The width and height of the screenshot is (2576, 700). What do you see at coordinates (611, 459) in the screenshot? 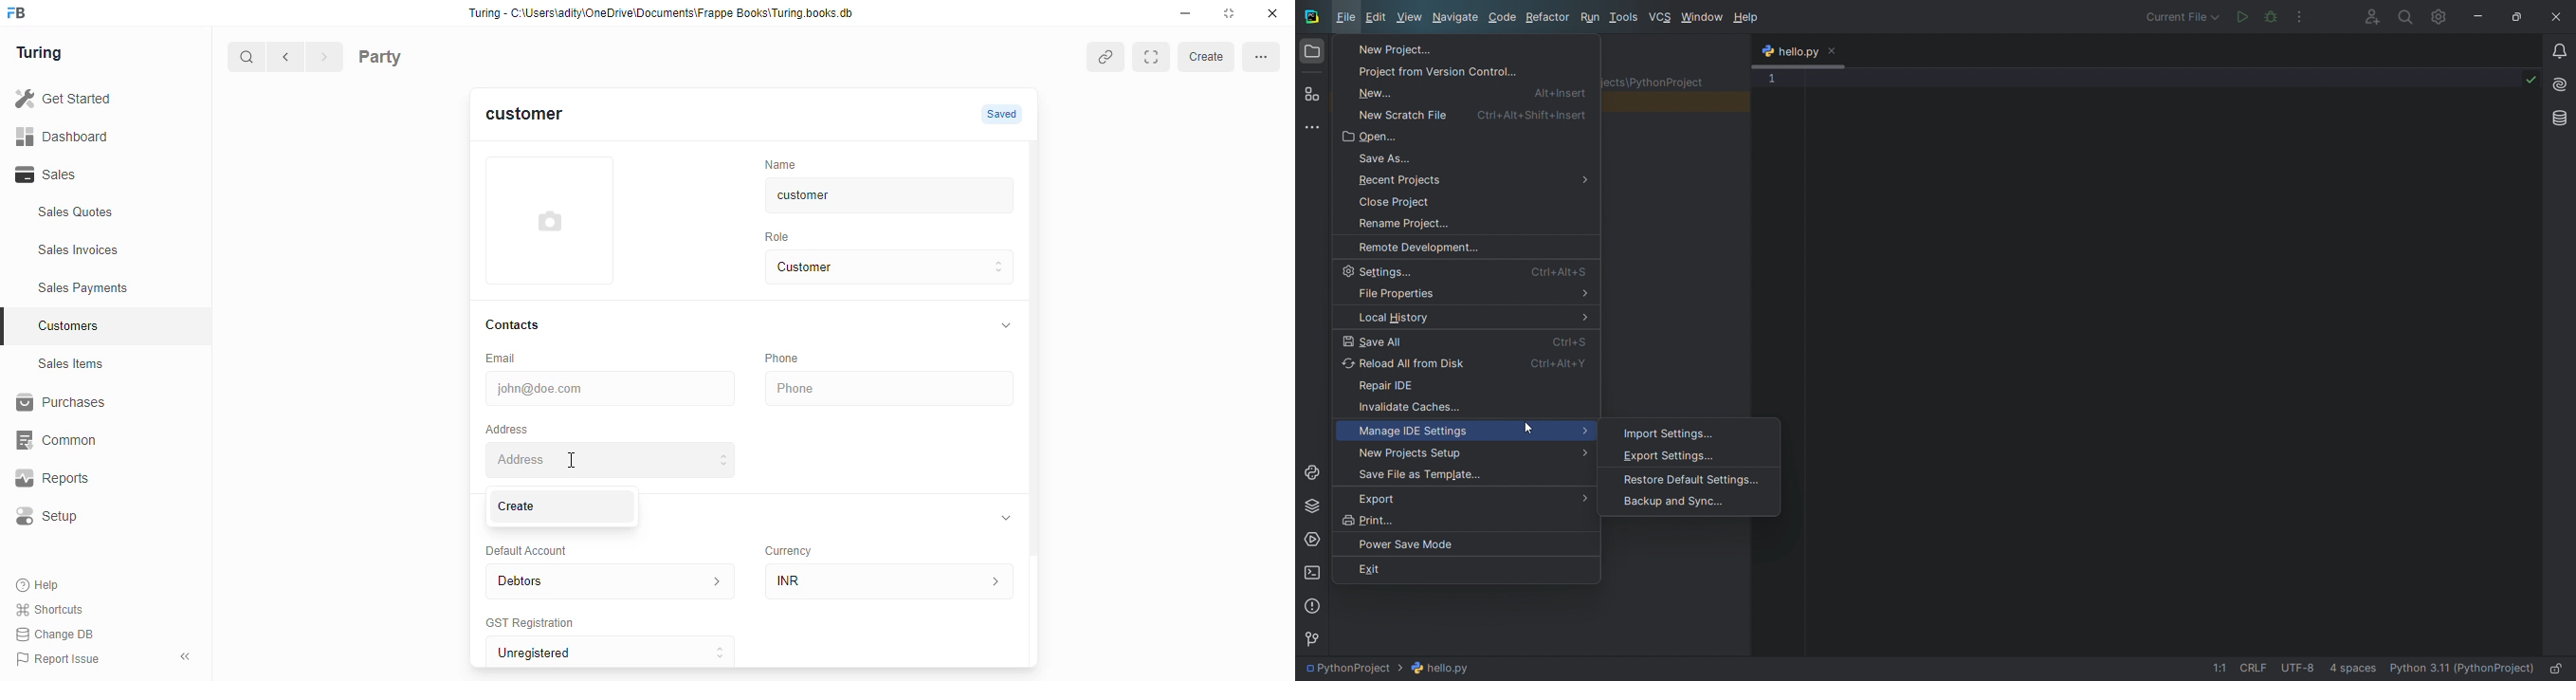
I see `Address` at bounding box center [611, 459].